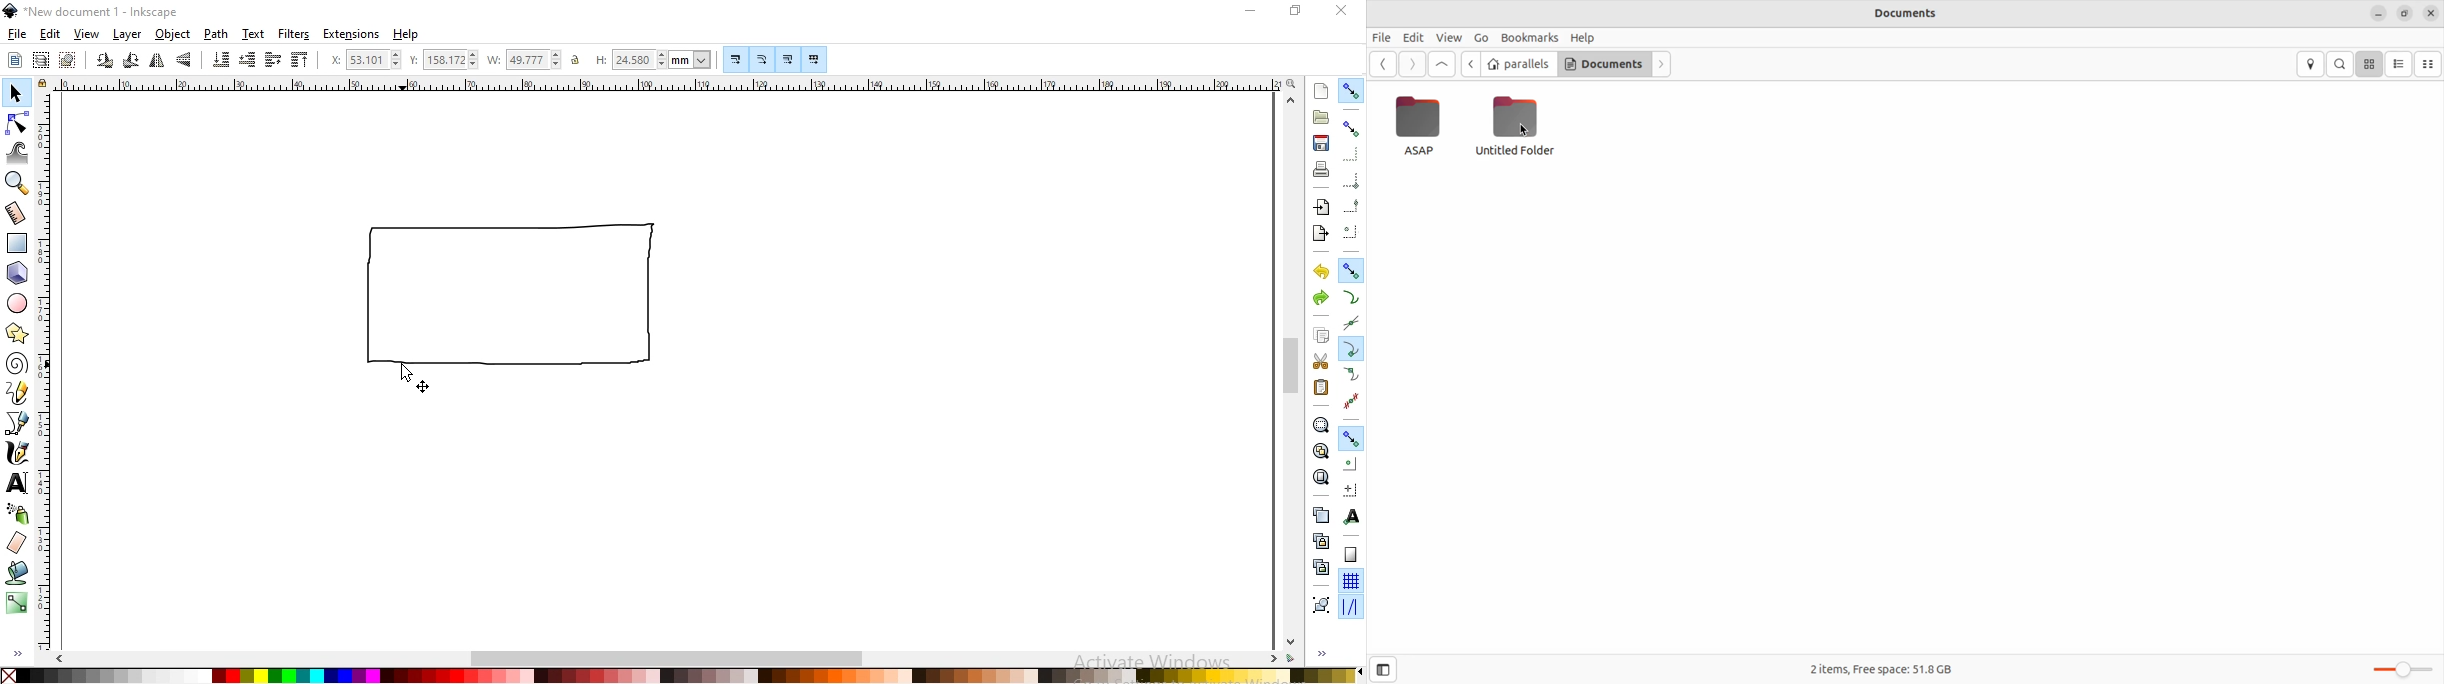  Describe the element at coordinates (1352, 91) in the screenshot. I see `enable snapping` at that location.